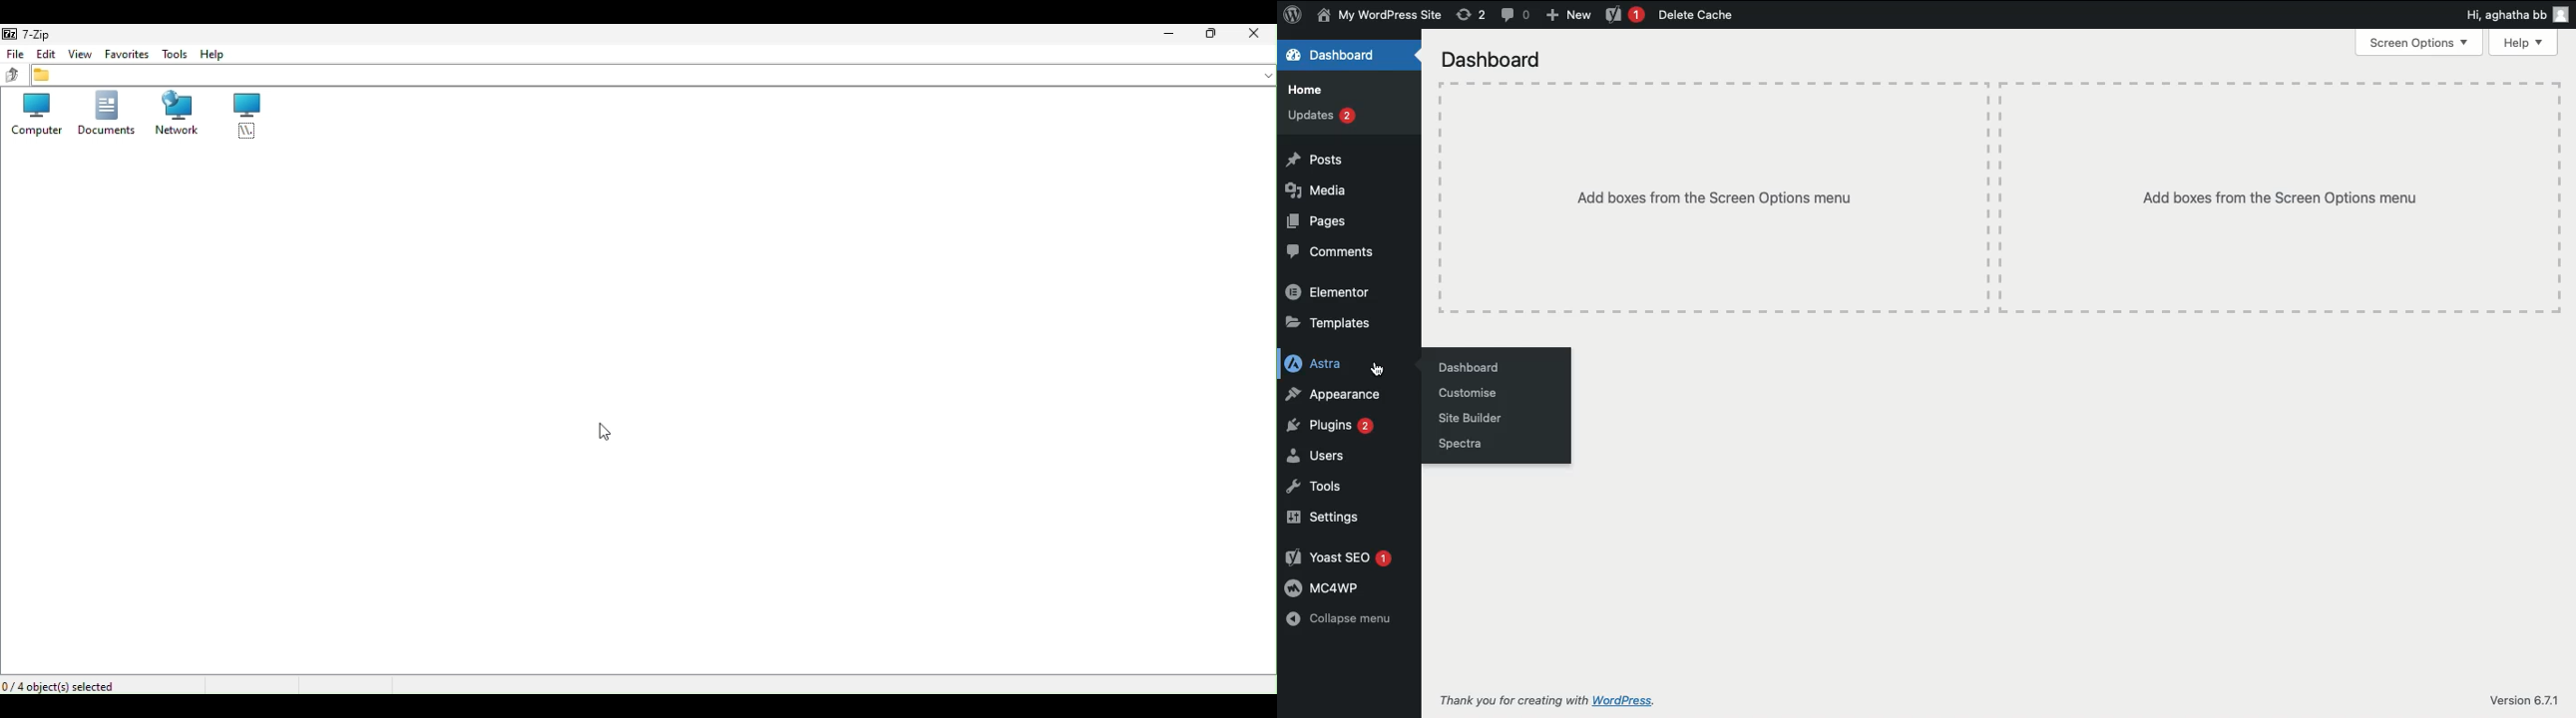 The width and height of the screenshot is (2576, 728). What do you see at coordinates (1380, 16) in the screenshot?
I see `User` at bounding box center [1380, 16].